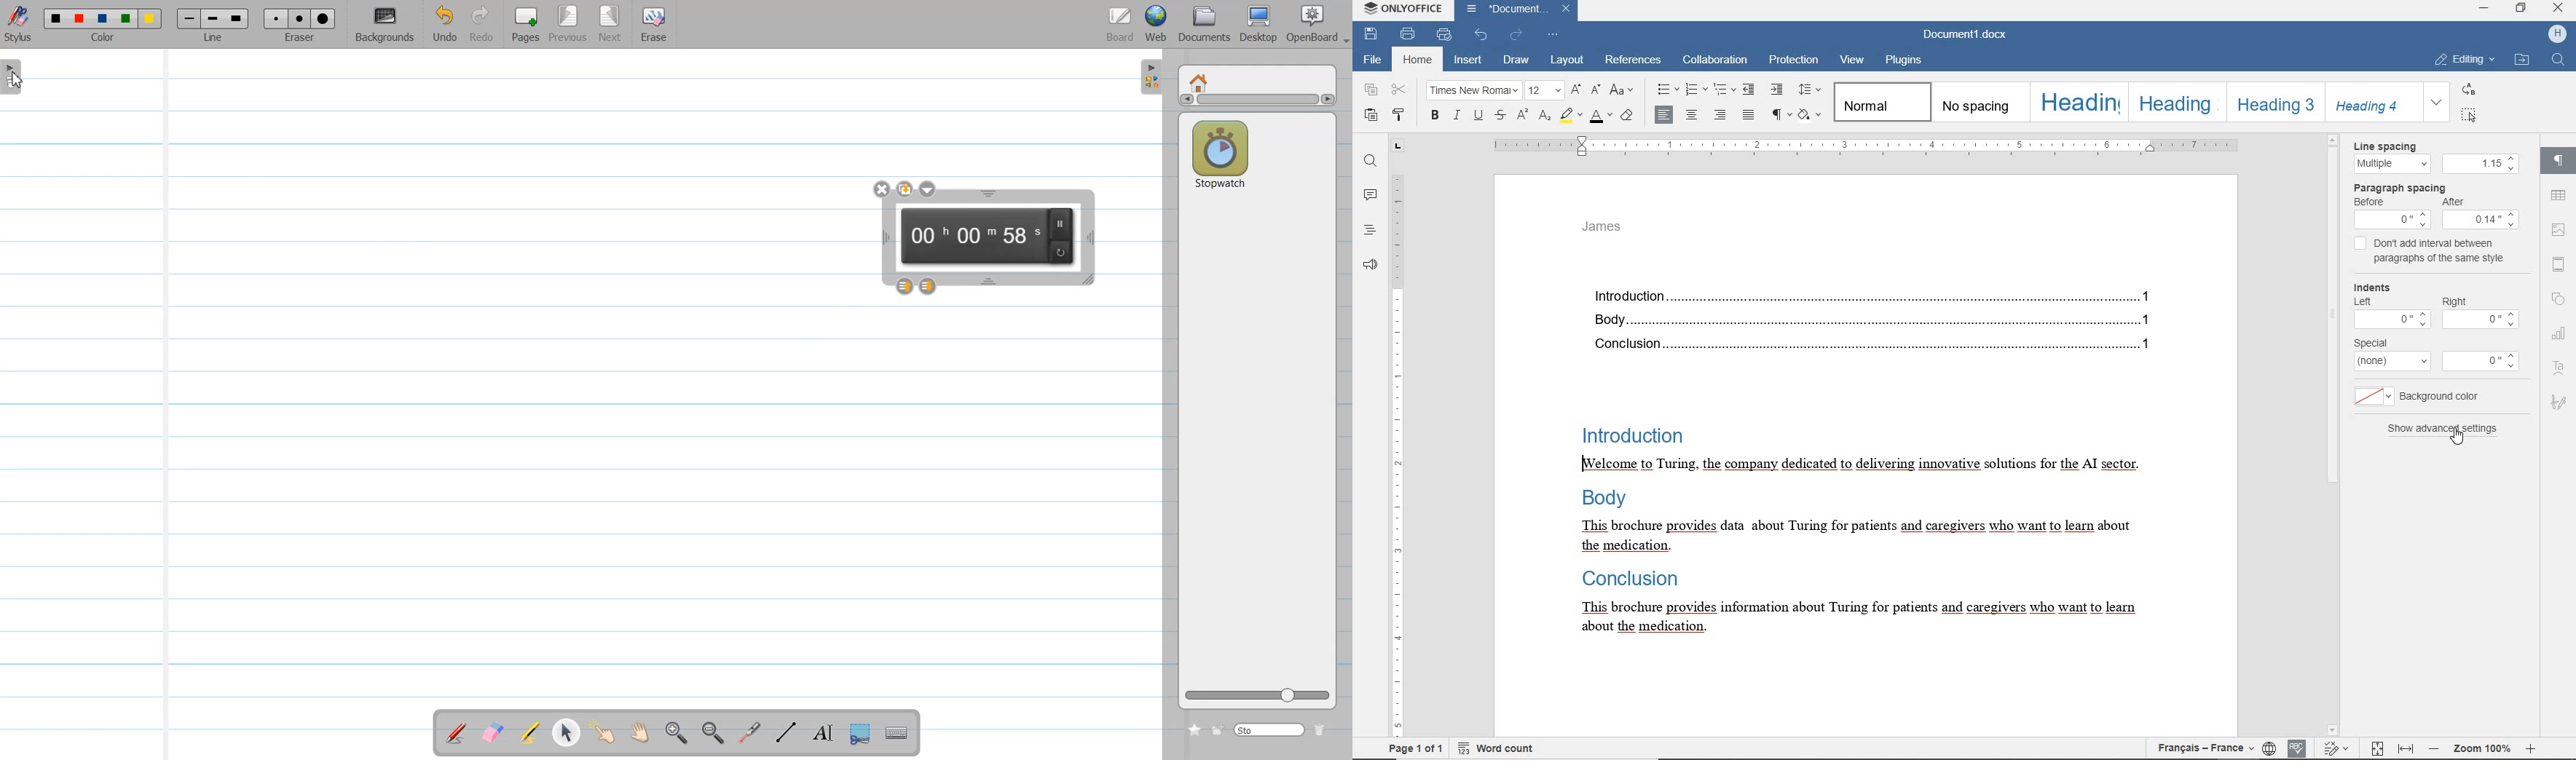  Describe the element at coordinates (1371, 159) in the screenshot. I see `find` at that location.